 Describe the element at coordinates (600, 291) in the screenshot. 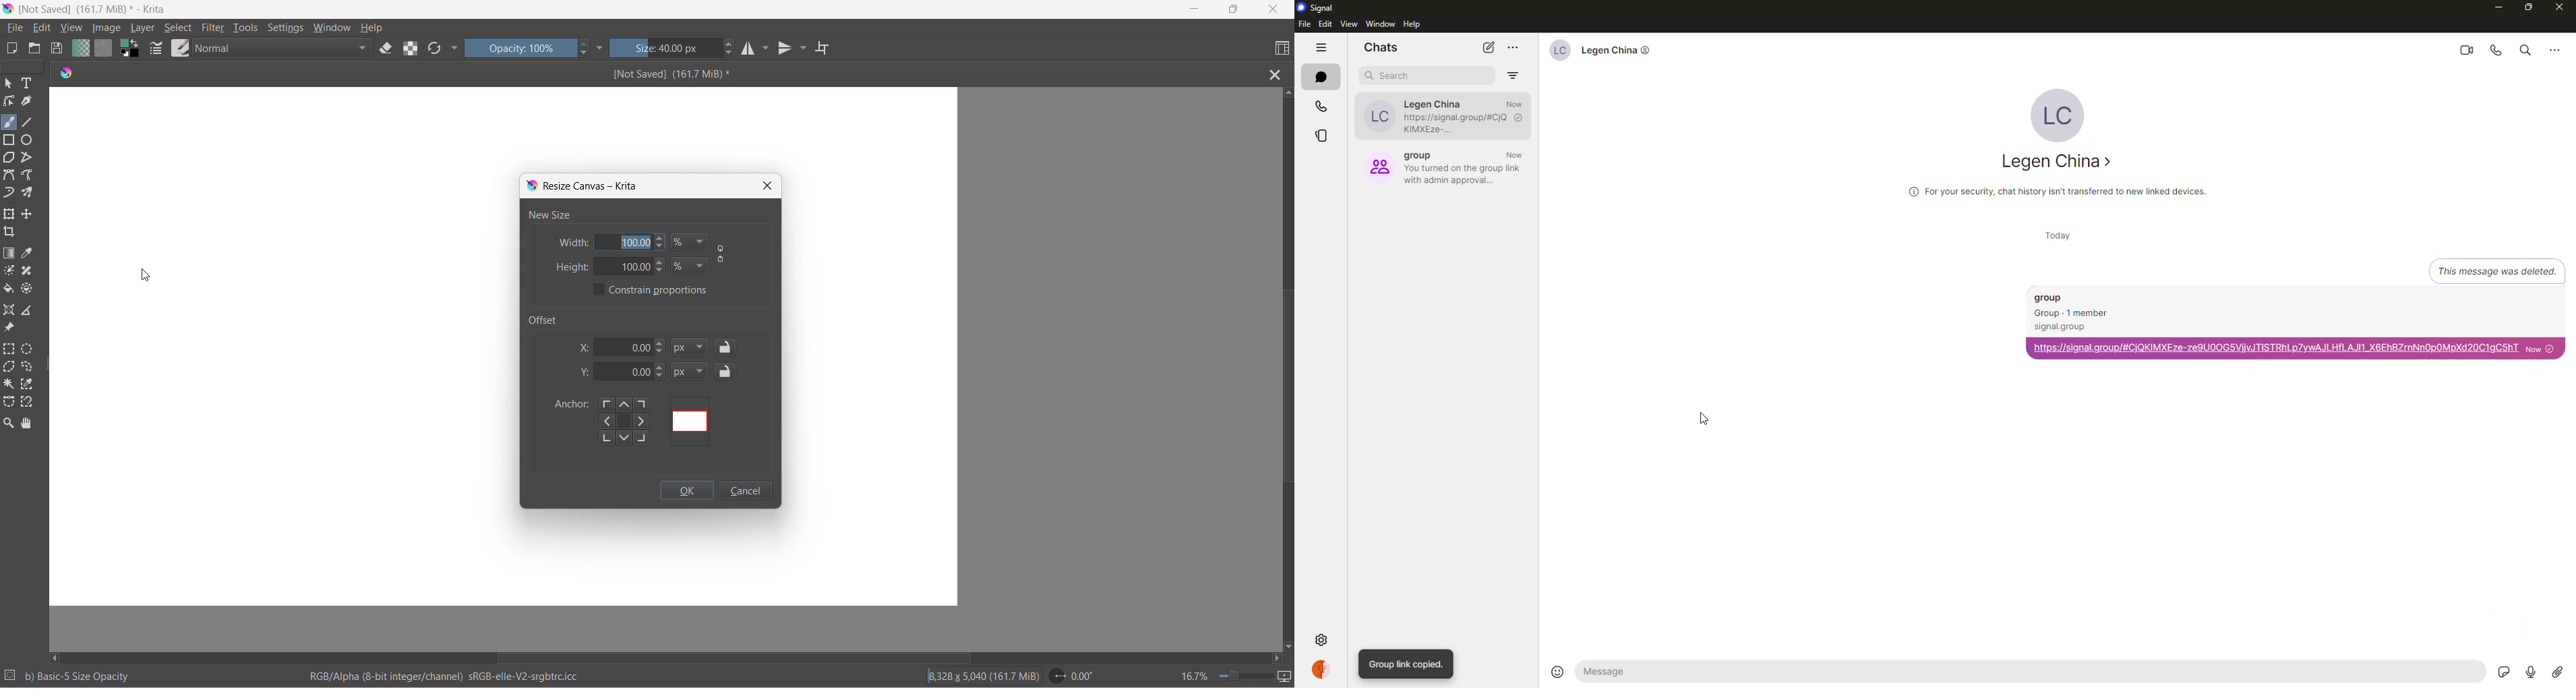

I see `constant proportions checkbox` at that location.